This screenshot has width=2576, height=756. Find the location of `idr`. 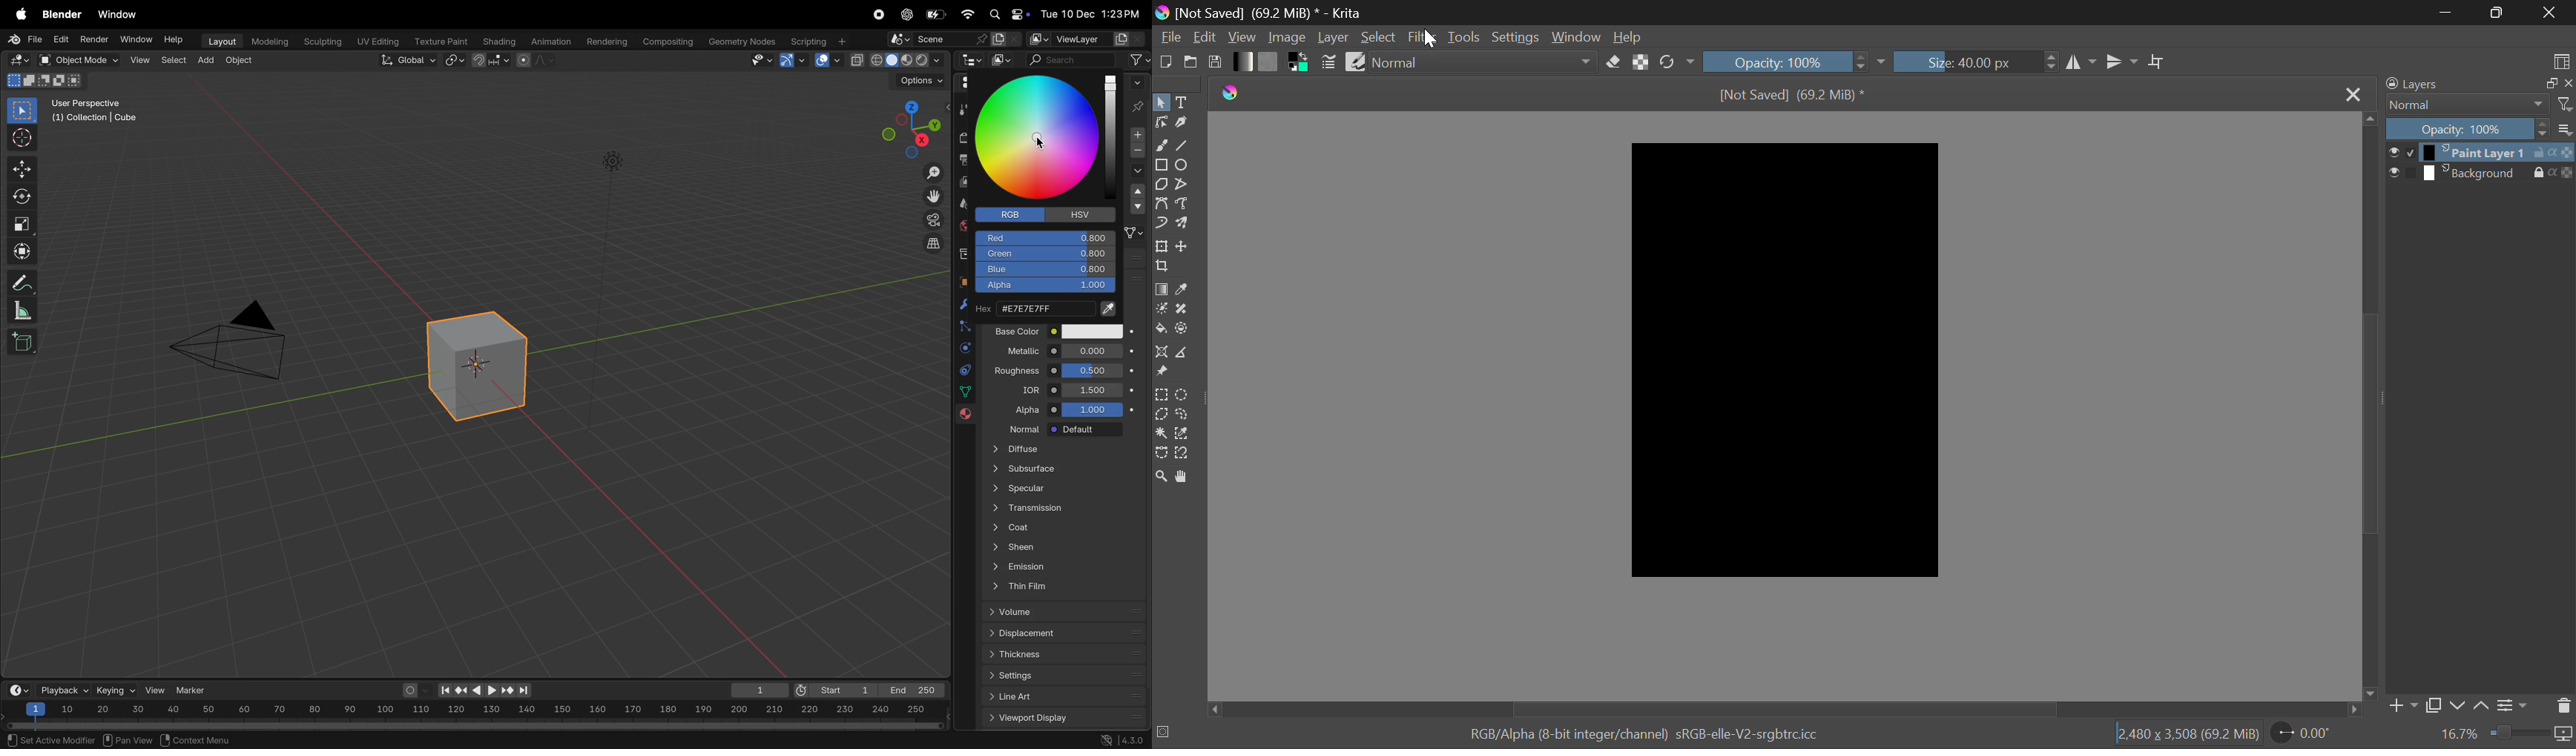

idr is located at coordinates (1025, 389).